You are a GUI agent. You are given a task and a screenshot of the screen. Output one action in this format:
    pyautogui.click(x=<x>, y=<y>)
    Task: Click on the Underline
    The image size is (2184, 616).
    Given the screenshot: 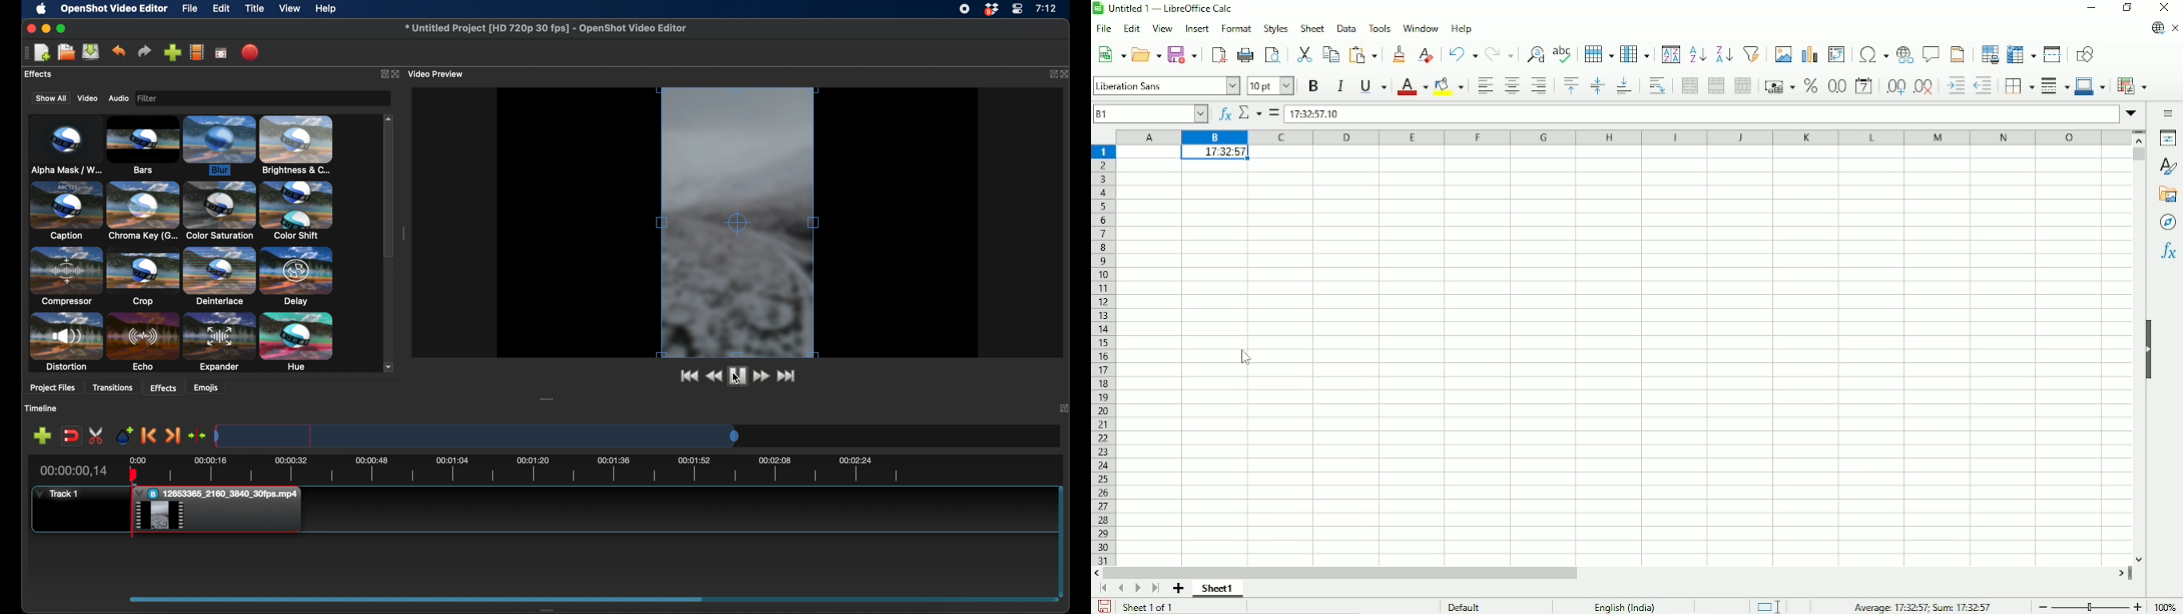 What is the action you would take?
    pyautogui.click(x=1374, y=87)
    